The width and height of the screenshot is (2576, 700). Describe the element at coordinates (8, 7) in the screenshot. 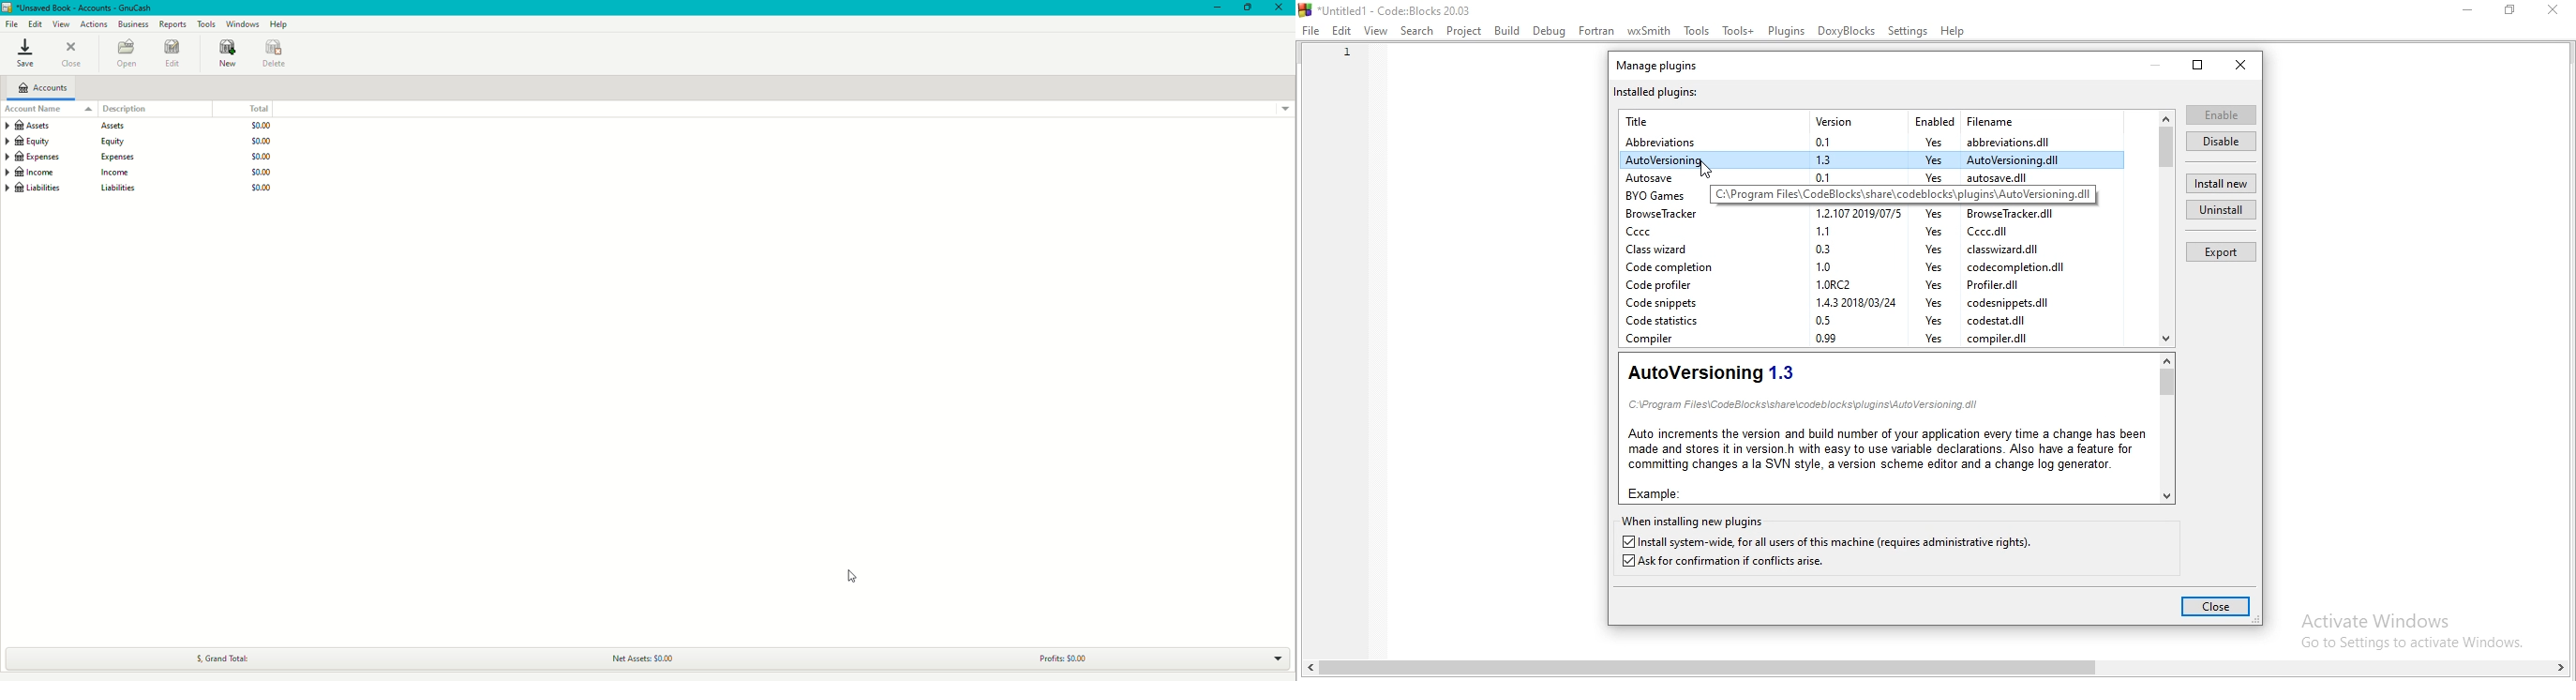

I see `logo` at that location.